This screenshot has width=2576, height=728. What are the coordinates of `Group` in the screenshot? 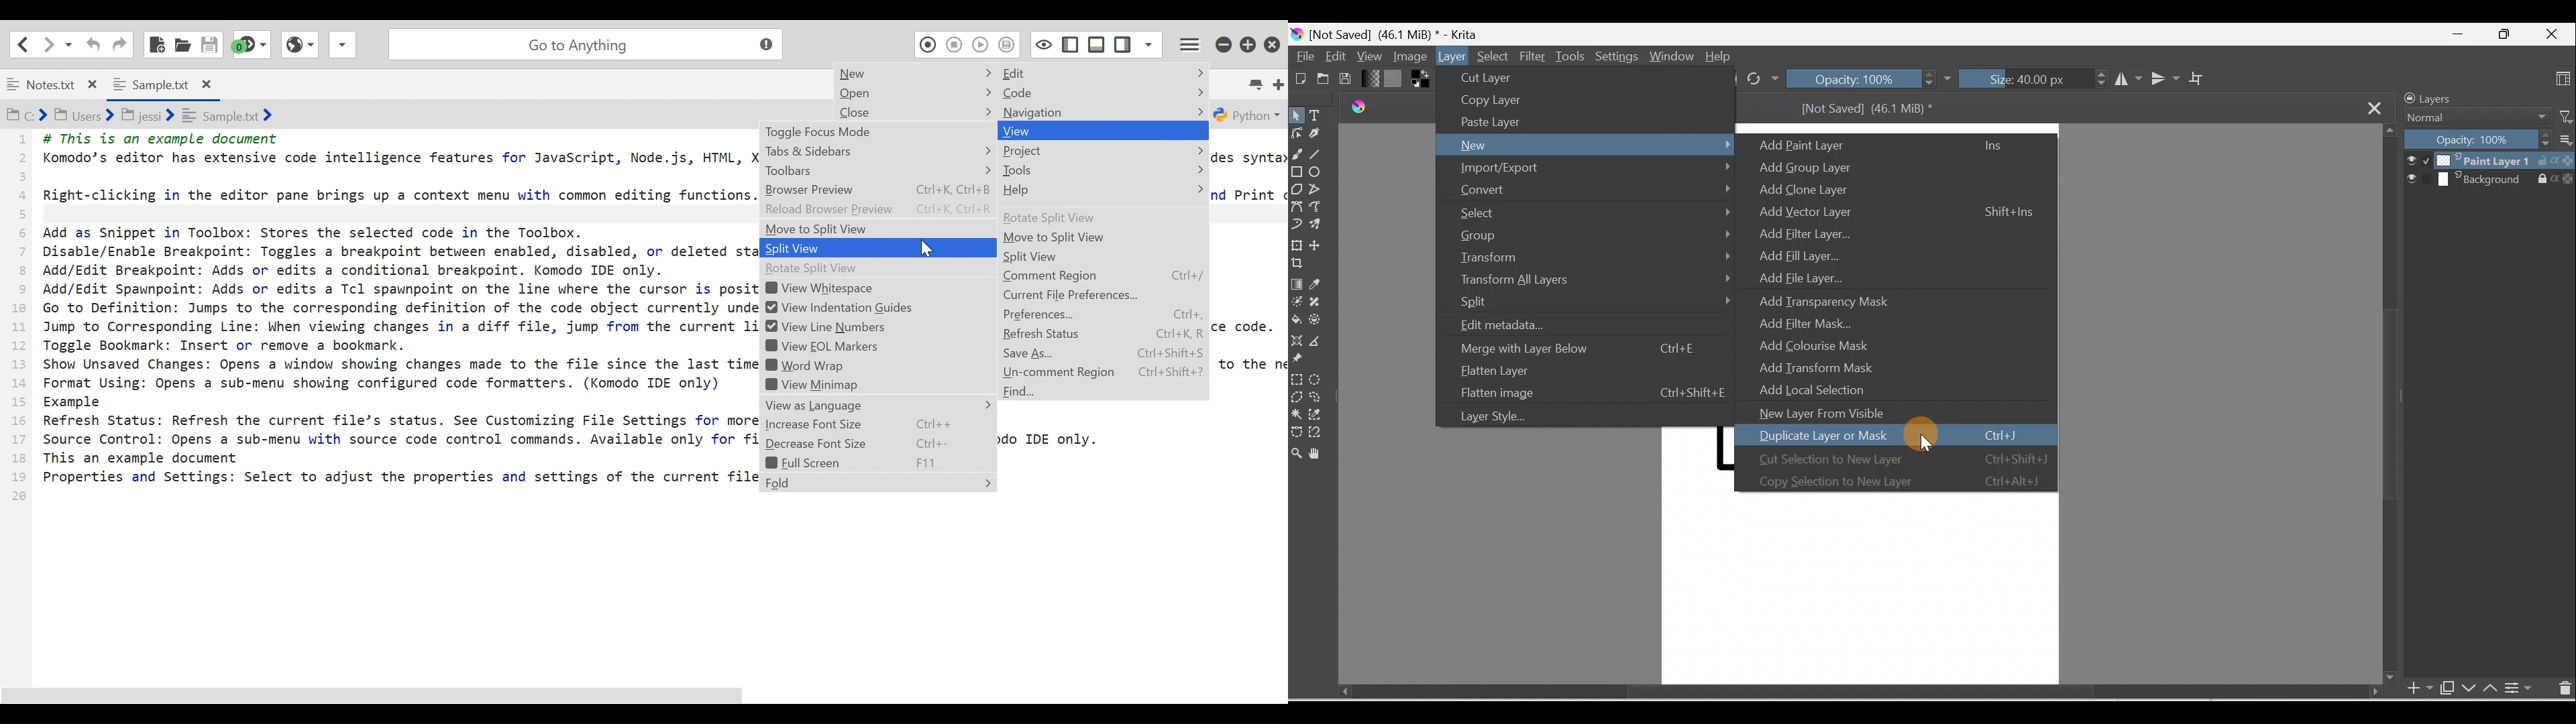 It's located at (1593, 234).